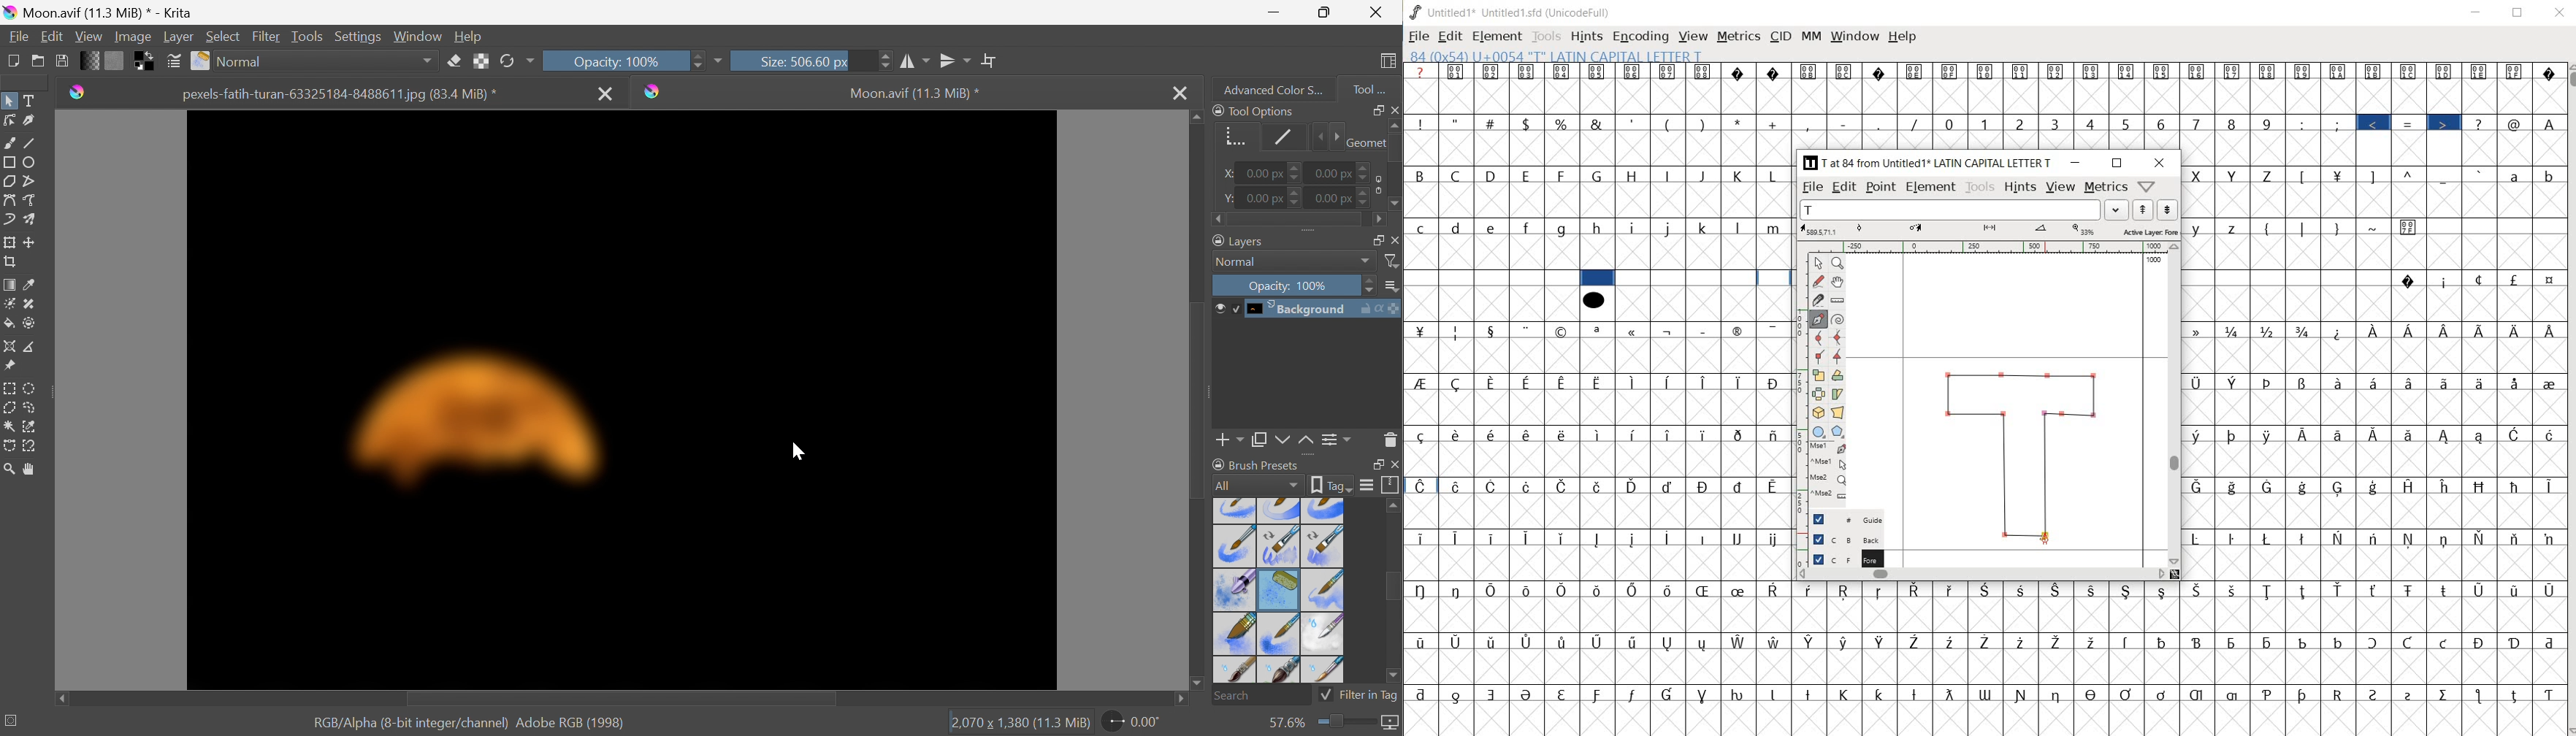 The height and width of the screenshot is (756, 2576). What do you see at coordinates (1492, 228) in the screenshot?
I see `e` at bounding box center [1492, 228].